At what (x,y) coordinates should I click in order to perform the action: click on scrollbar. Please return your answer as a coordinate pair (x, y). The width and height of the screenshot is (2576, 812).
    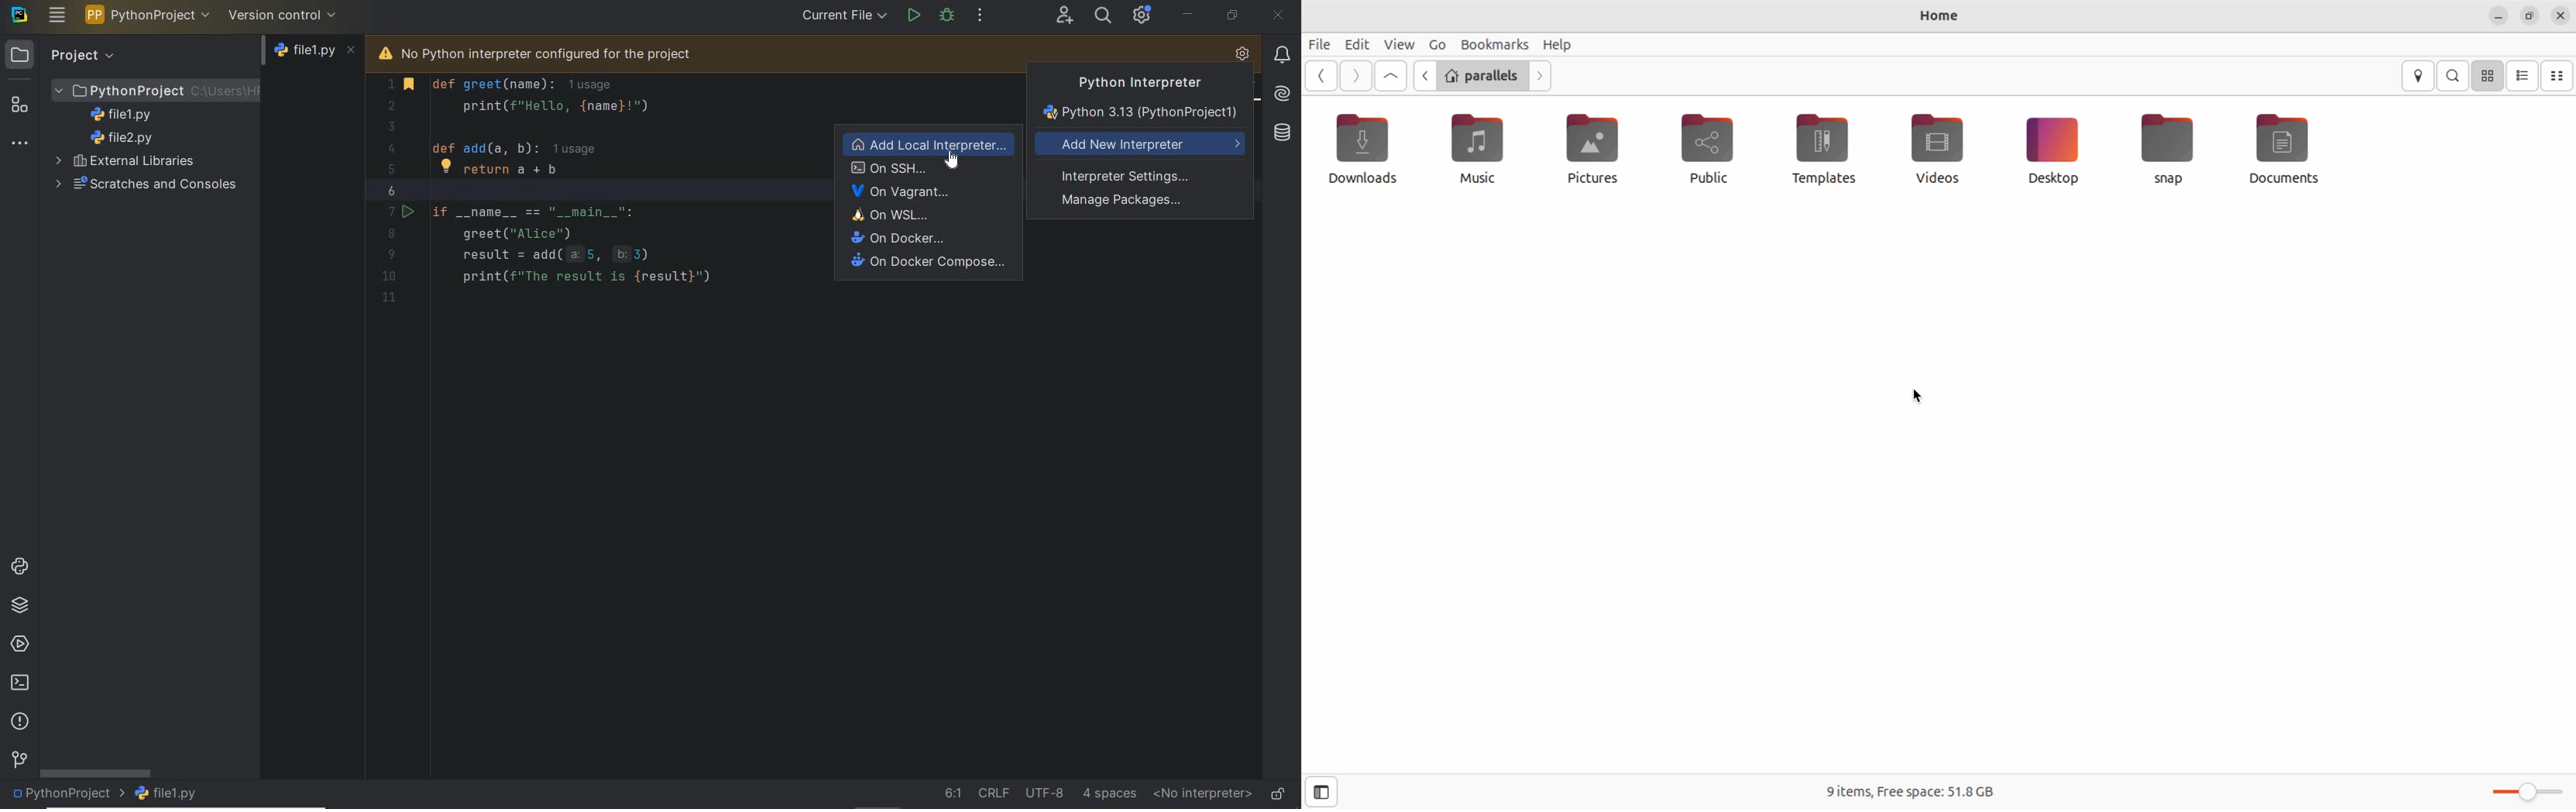
    Looking at the image, I should click on (95, 773).